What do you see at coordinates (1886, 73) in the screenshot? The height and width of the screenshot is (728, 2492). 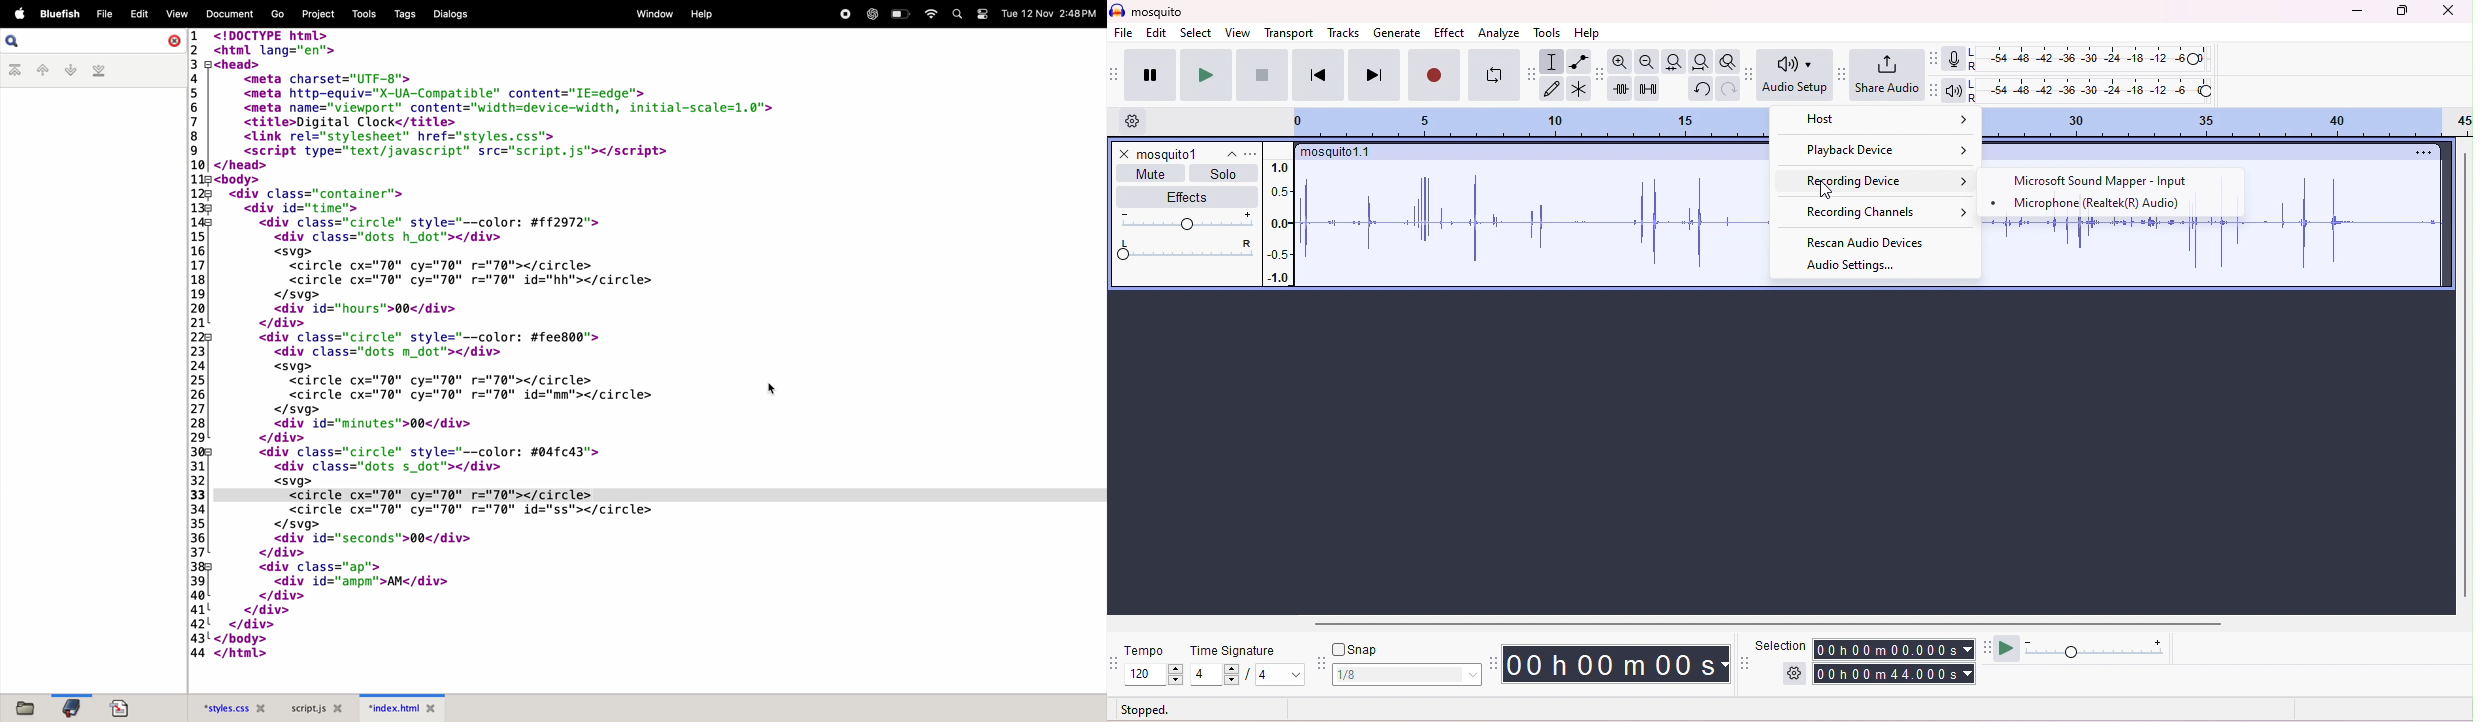 I see `share audio` at bounding box center [1886, 73].